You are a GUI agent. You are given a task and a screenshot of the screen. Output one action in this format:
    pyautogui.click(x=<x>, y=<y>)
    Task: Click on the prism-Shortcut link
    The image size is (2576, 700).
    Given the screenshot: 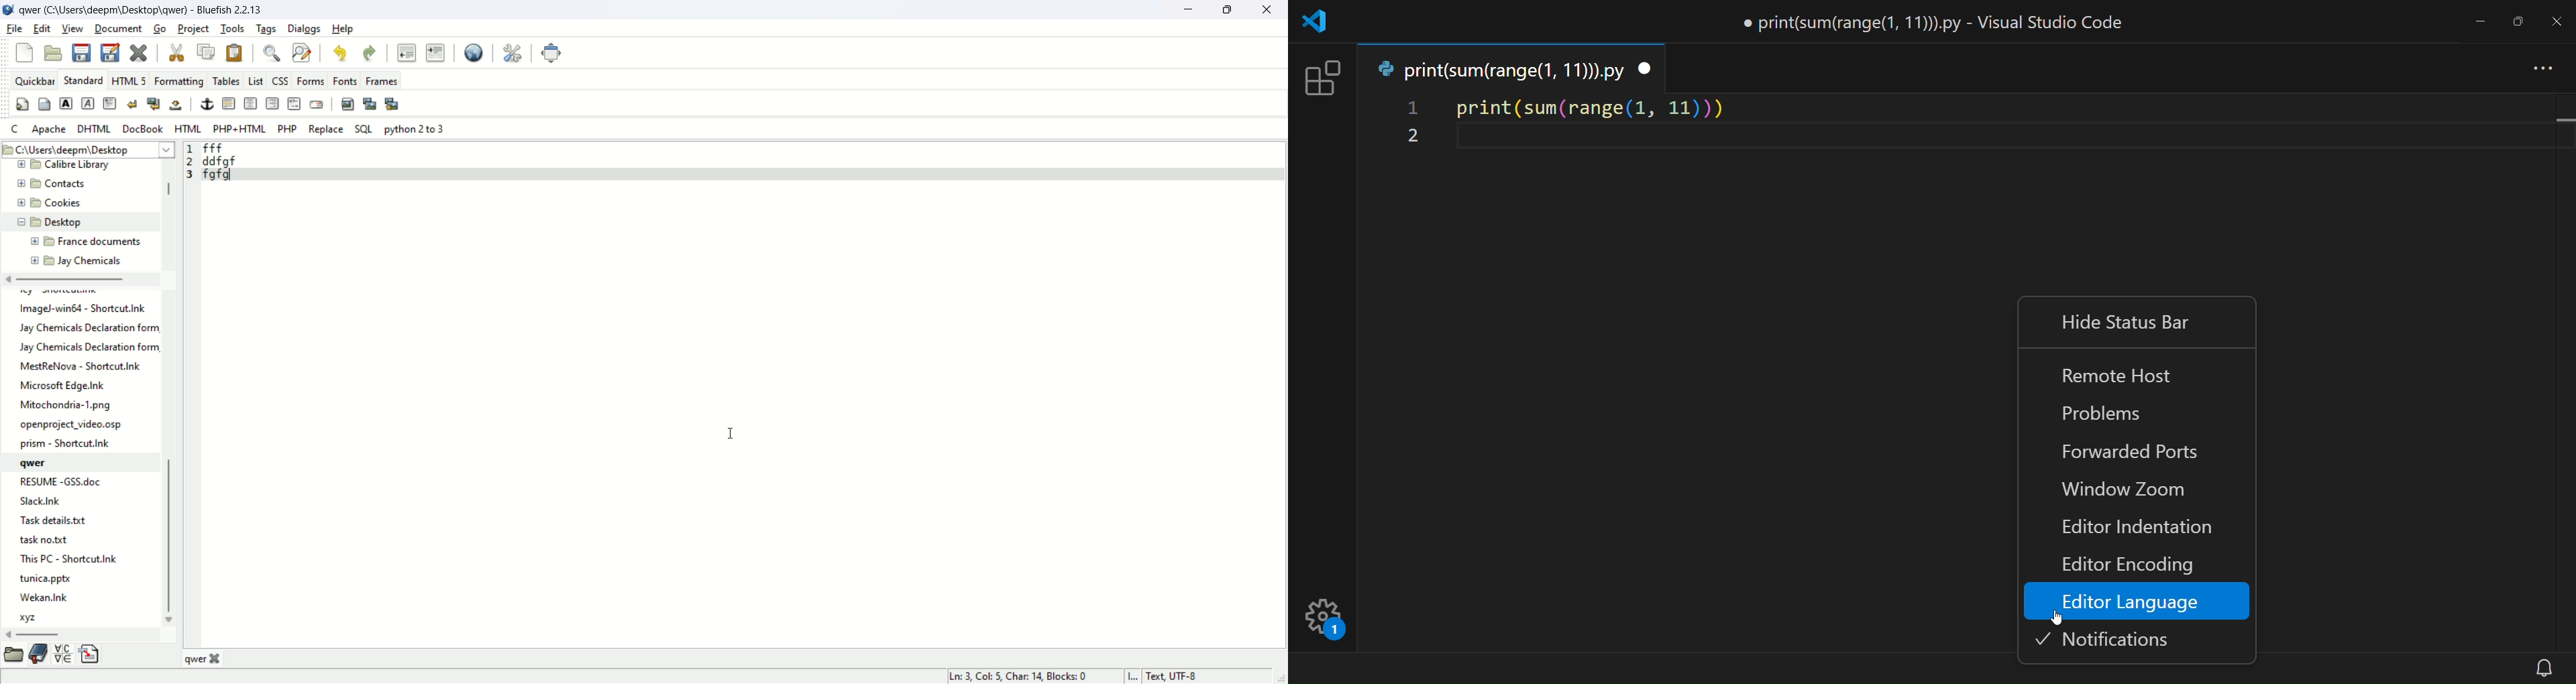 What is the action you would take?
    pyautogui.click(x=67, y=444)
    